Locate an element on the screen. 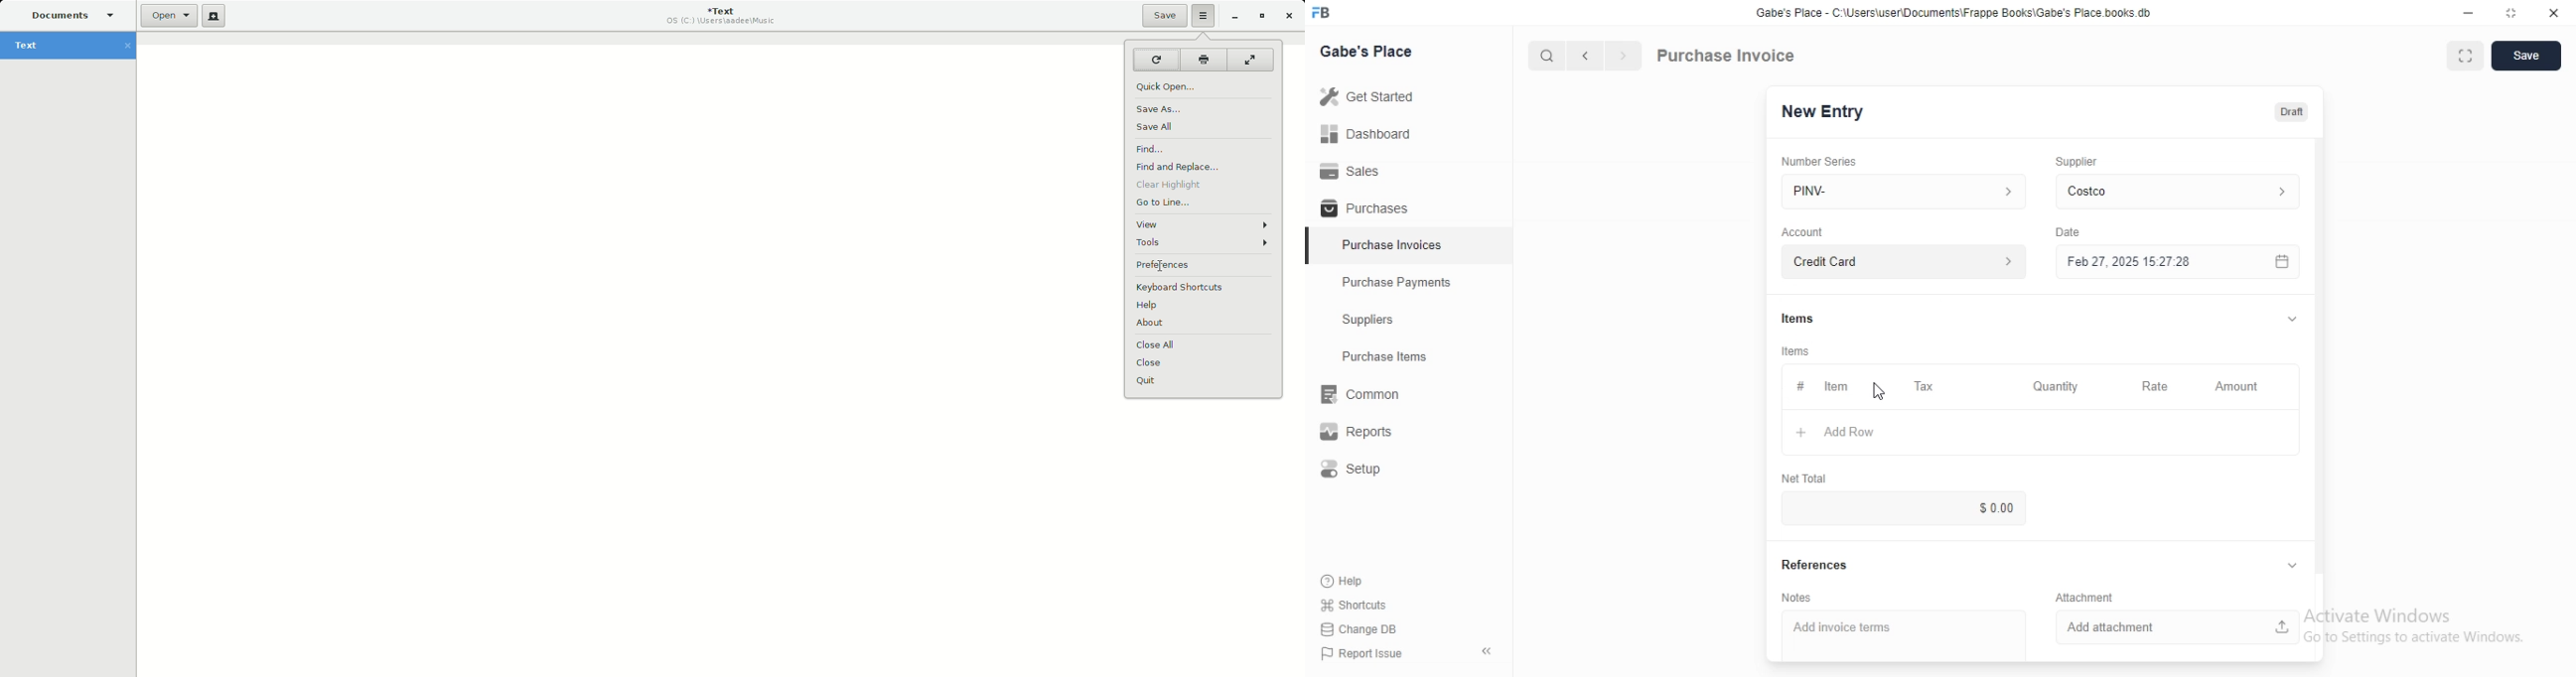  Get Started is located at coordinates (1408, 96).